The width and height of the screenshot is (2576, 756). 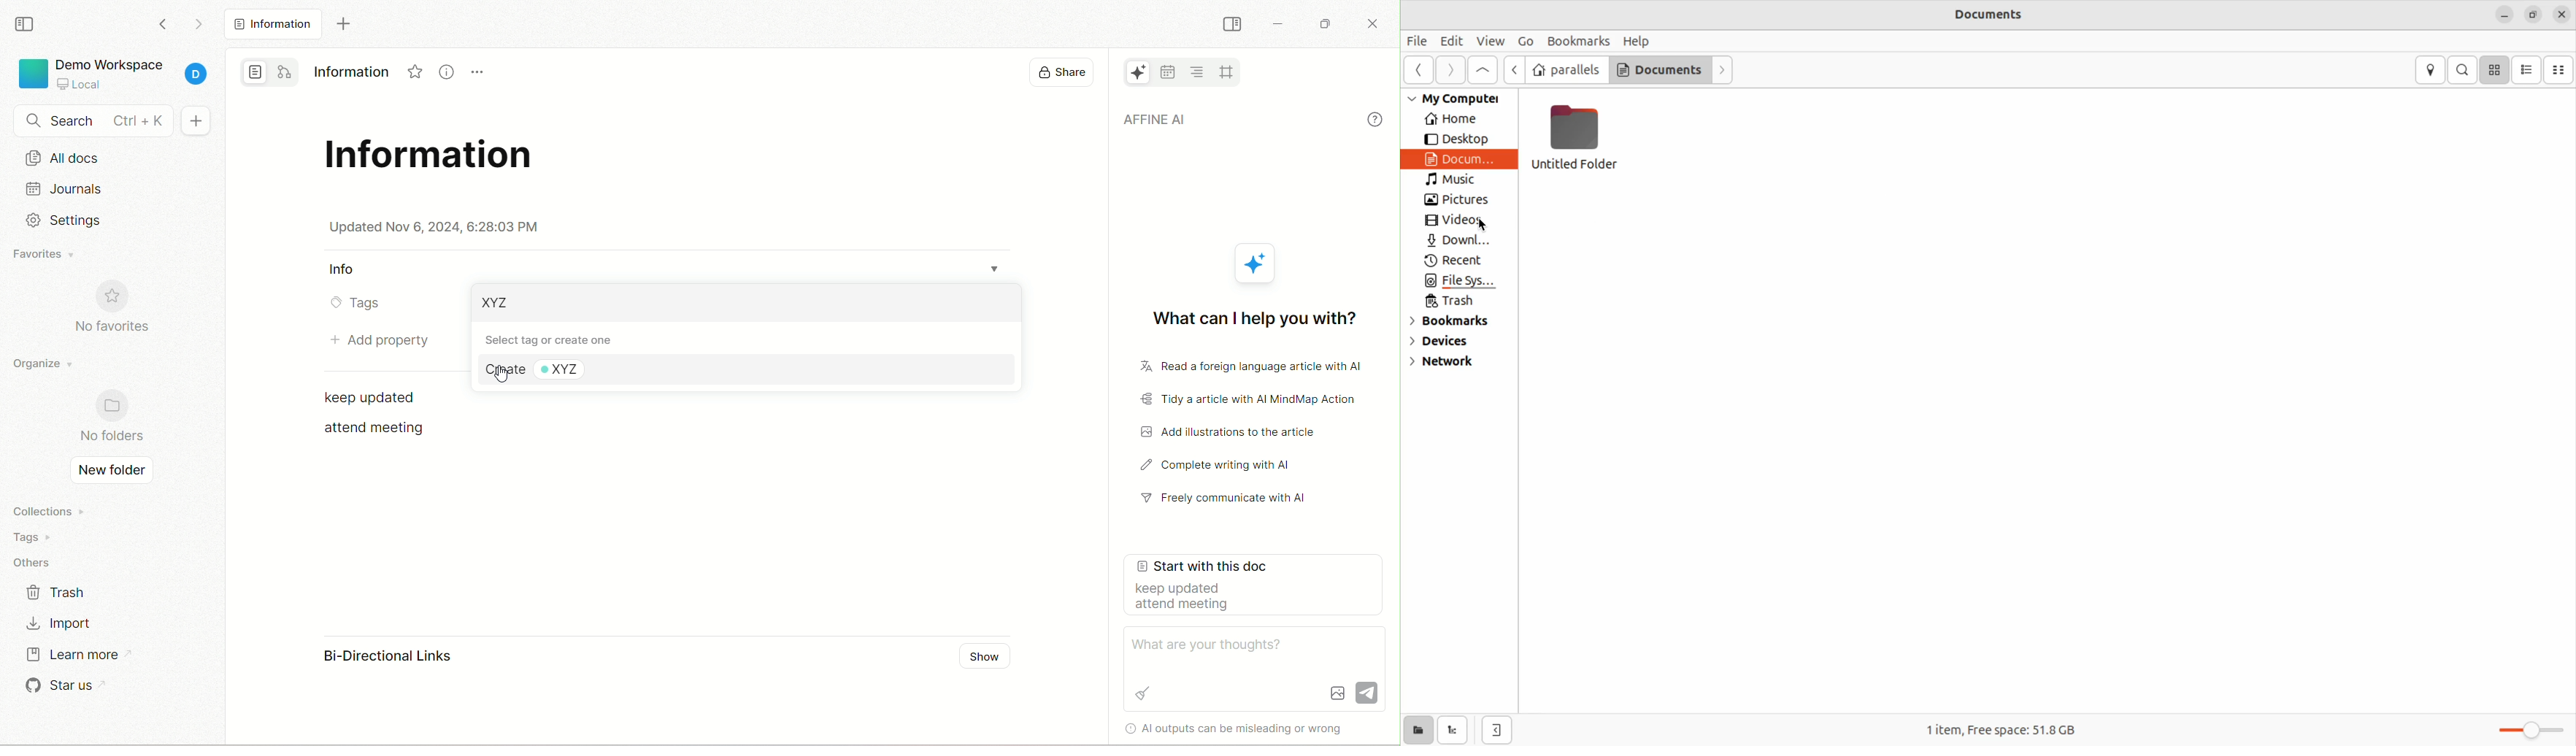 What do you see at coordinates (444, 73) in the screenshot?
I see `Information icon` at bounding box center [444, 73].